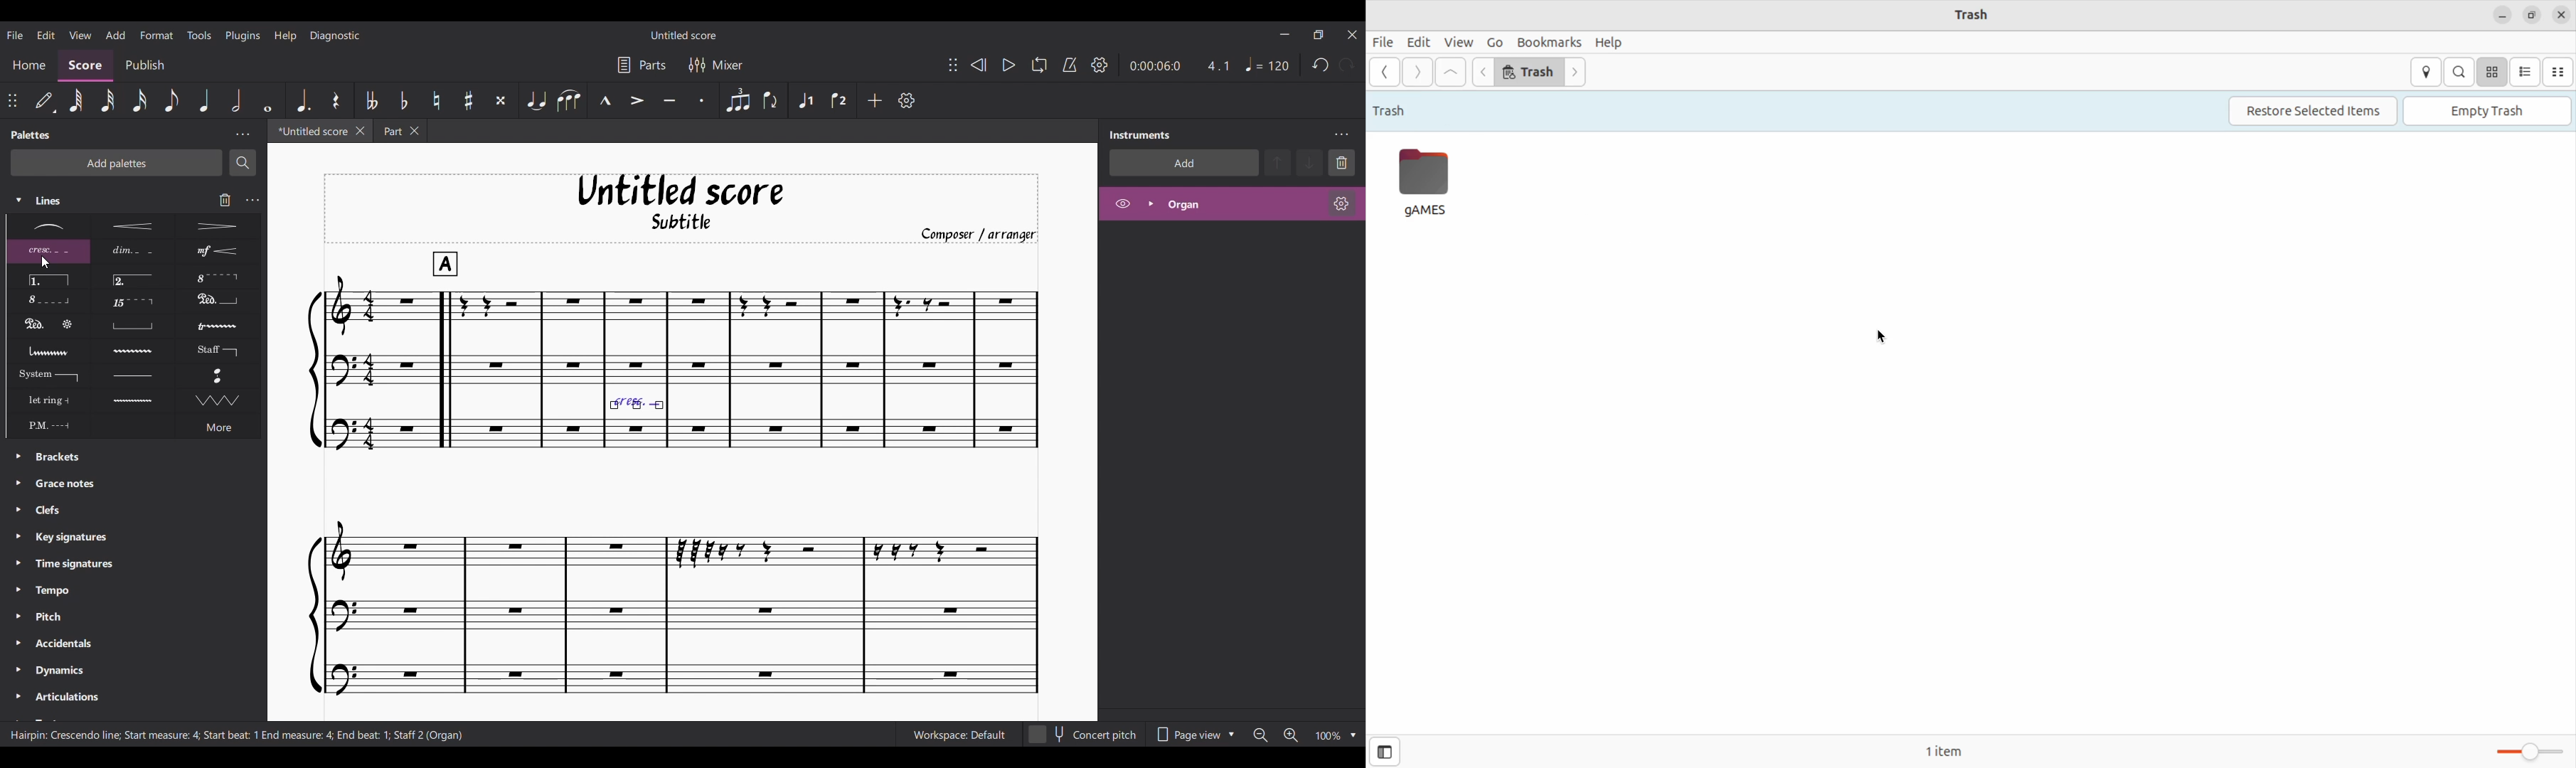 The width and height of the screenshot is (2576, 784). Describe the element at coordinates (400, 131) in the screenshot. I see `Earlier tab` at that location.